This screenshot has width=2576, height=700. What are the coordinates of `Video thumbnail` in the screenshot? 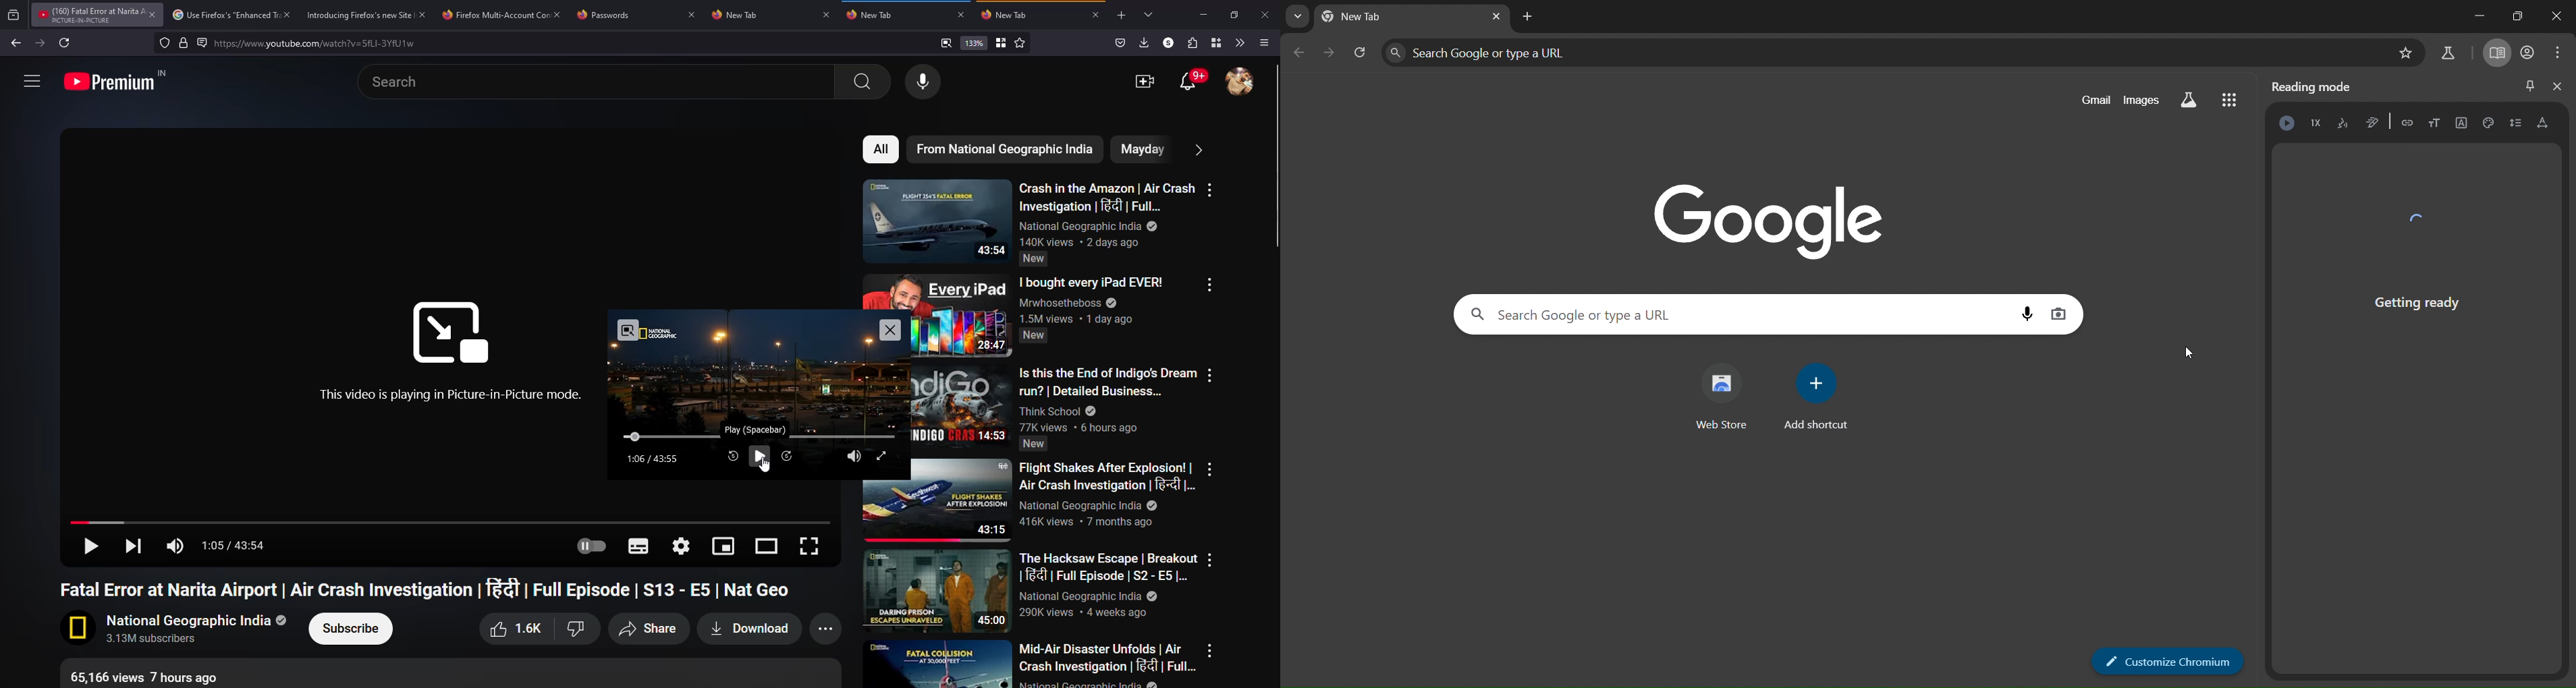 It's located at (937, 663).